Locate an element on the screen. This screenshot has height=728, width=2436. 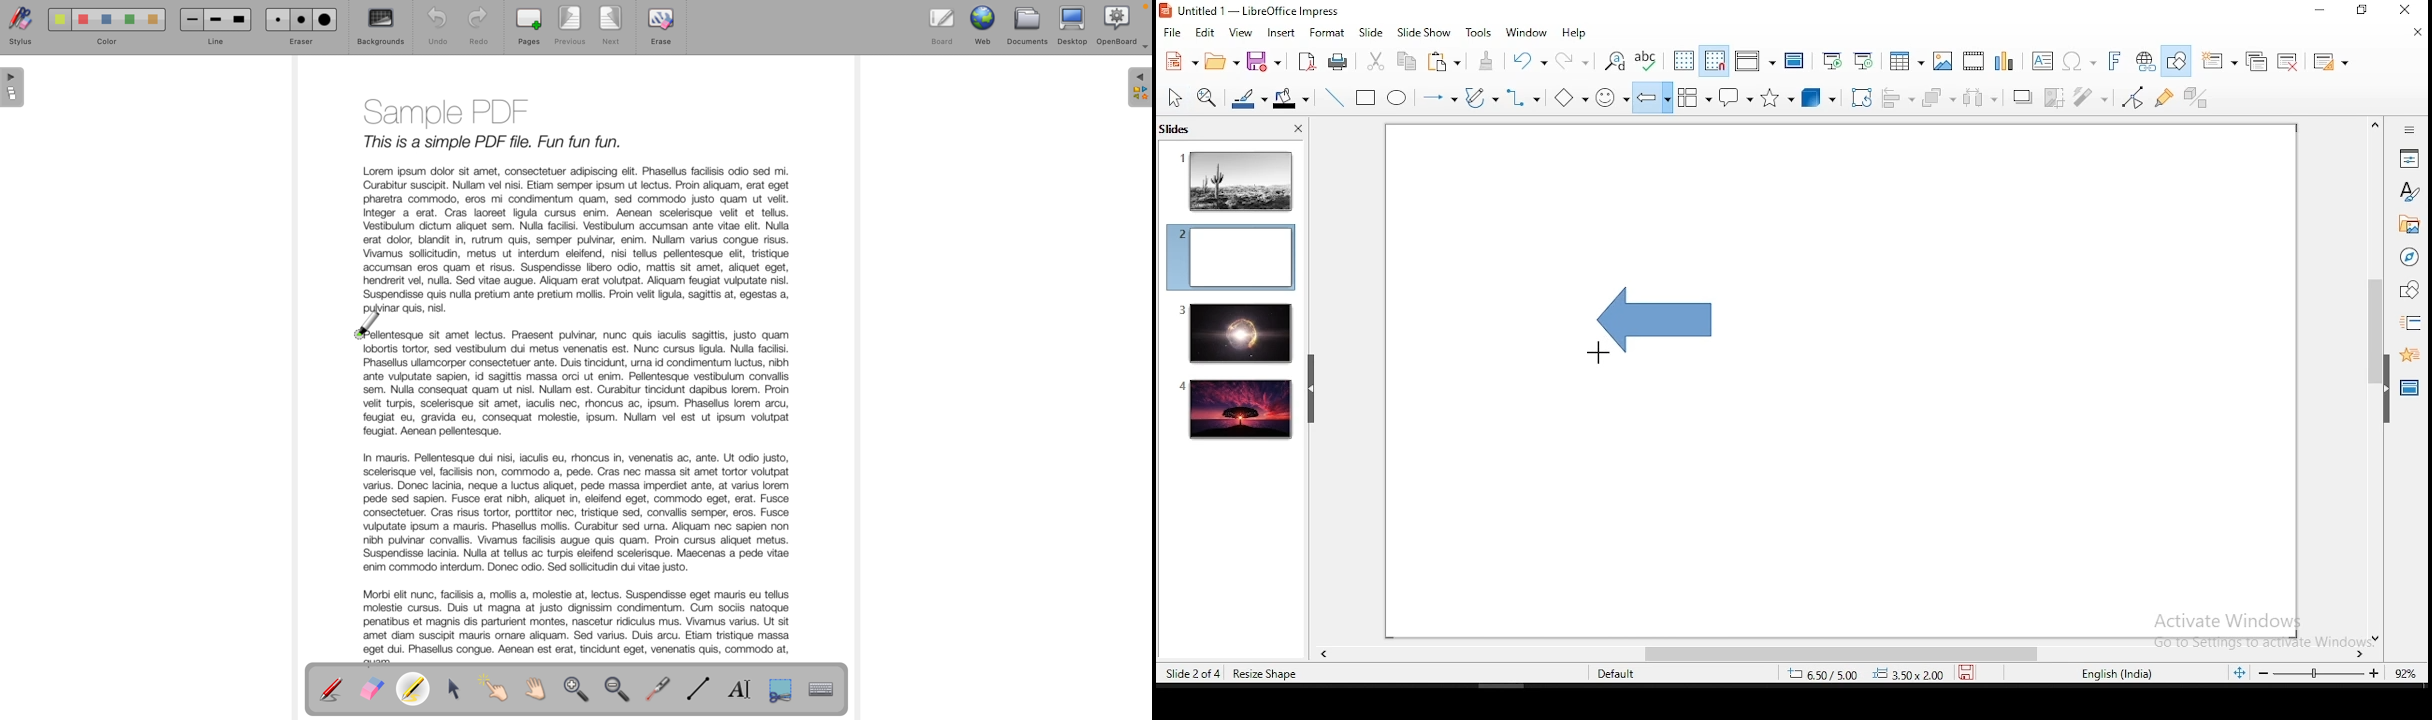
close window is located at coordinates (2409, 11).